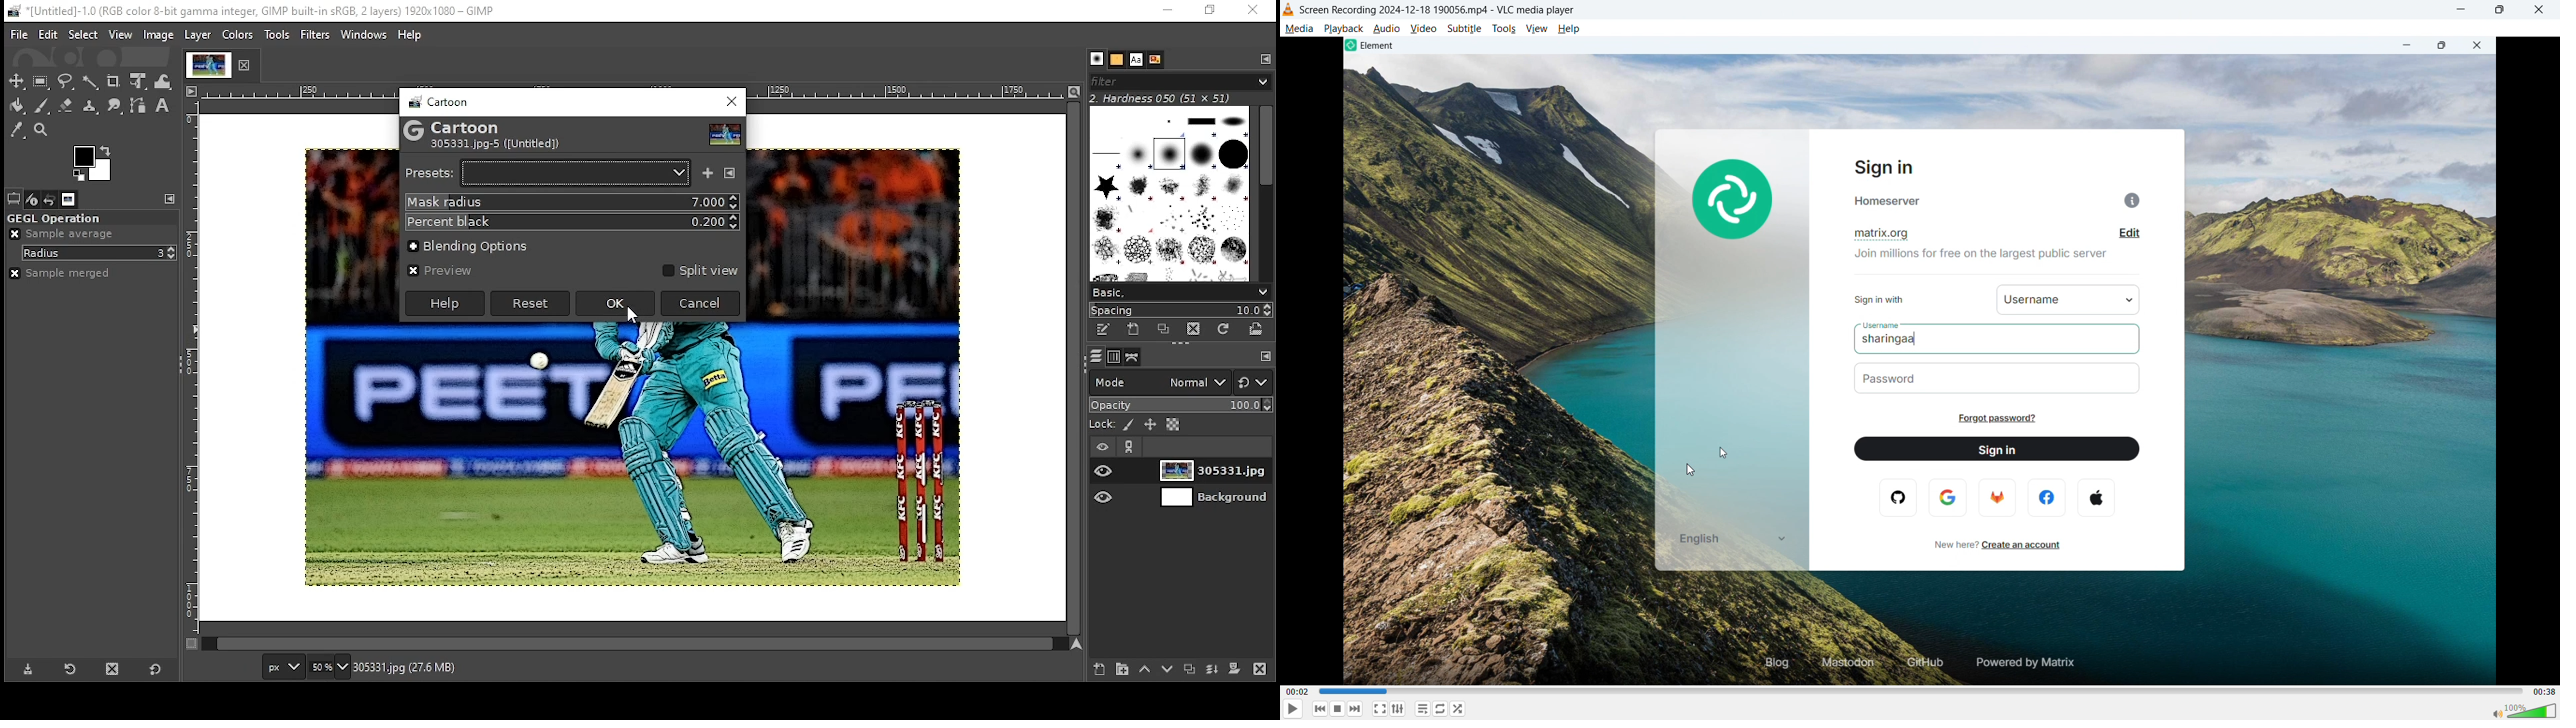  I want to click on file, so click(20, 35).